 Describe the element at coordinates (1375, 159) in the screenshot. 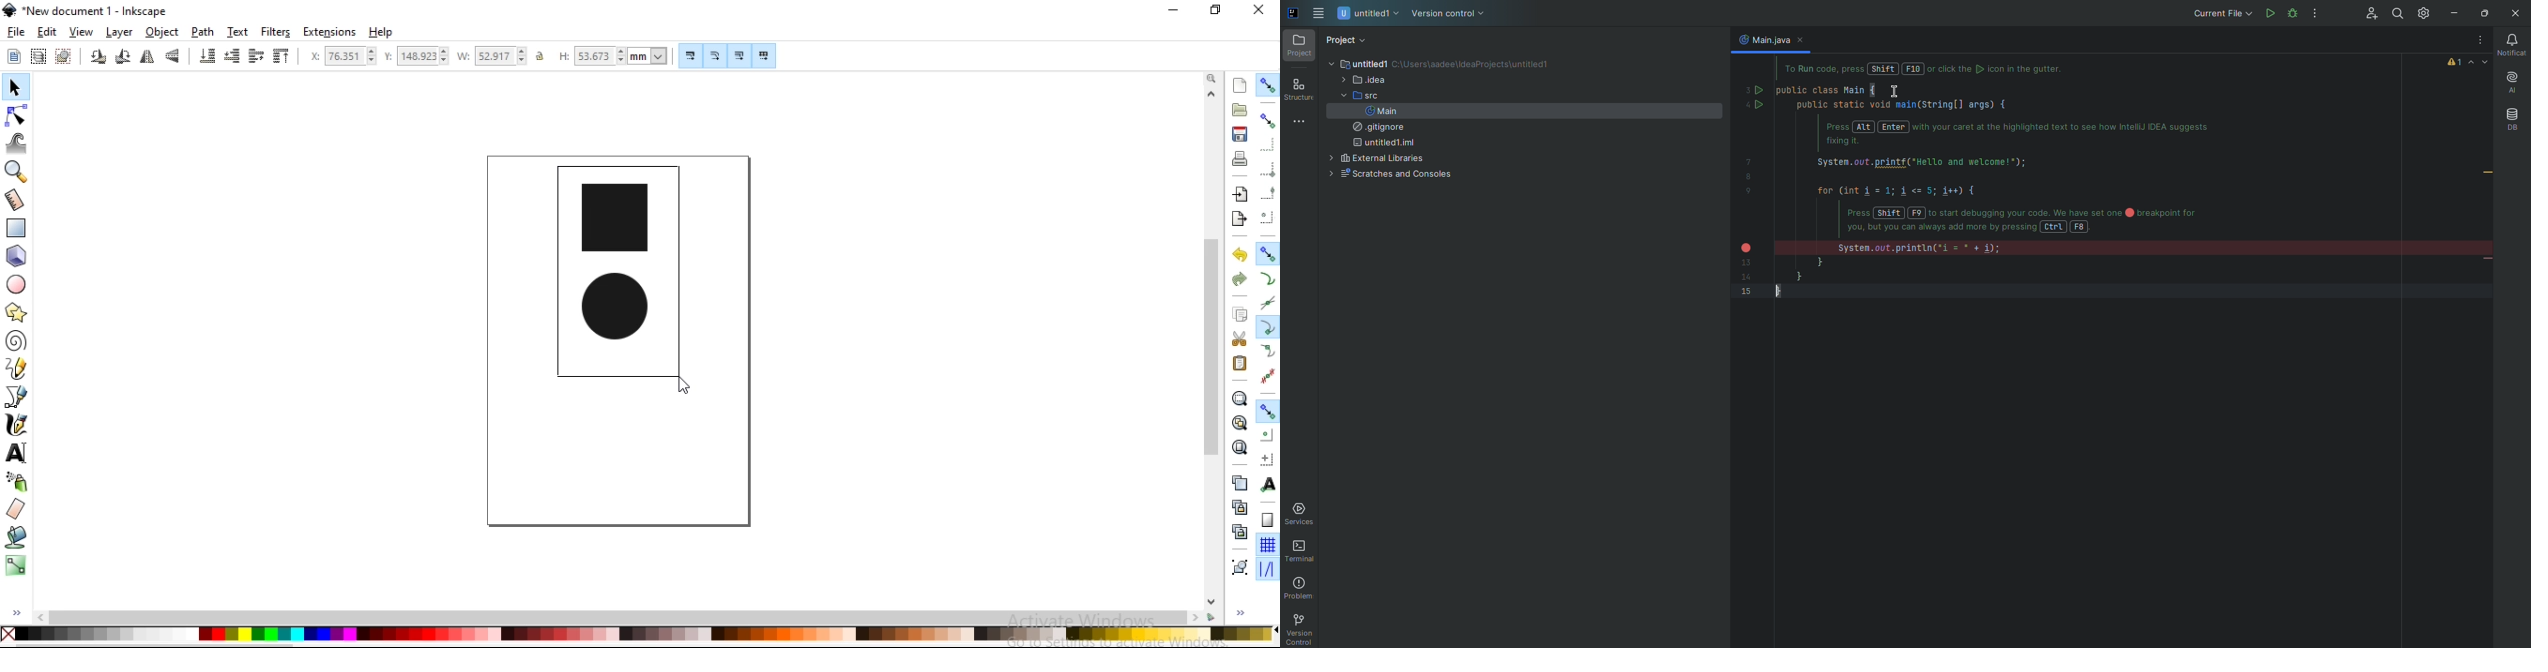

I see `External Libraries` at that location.